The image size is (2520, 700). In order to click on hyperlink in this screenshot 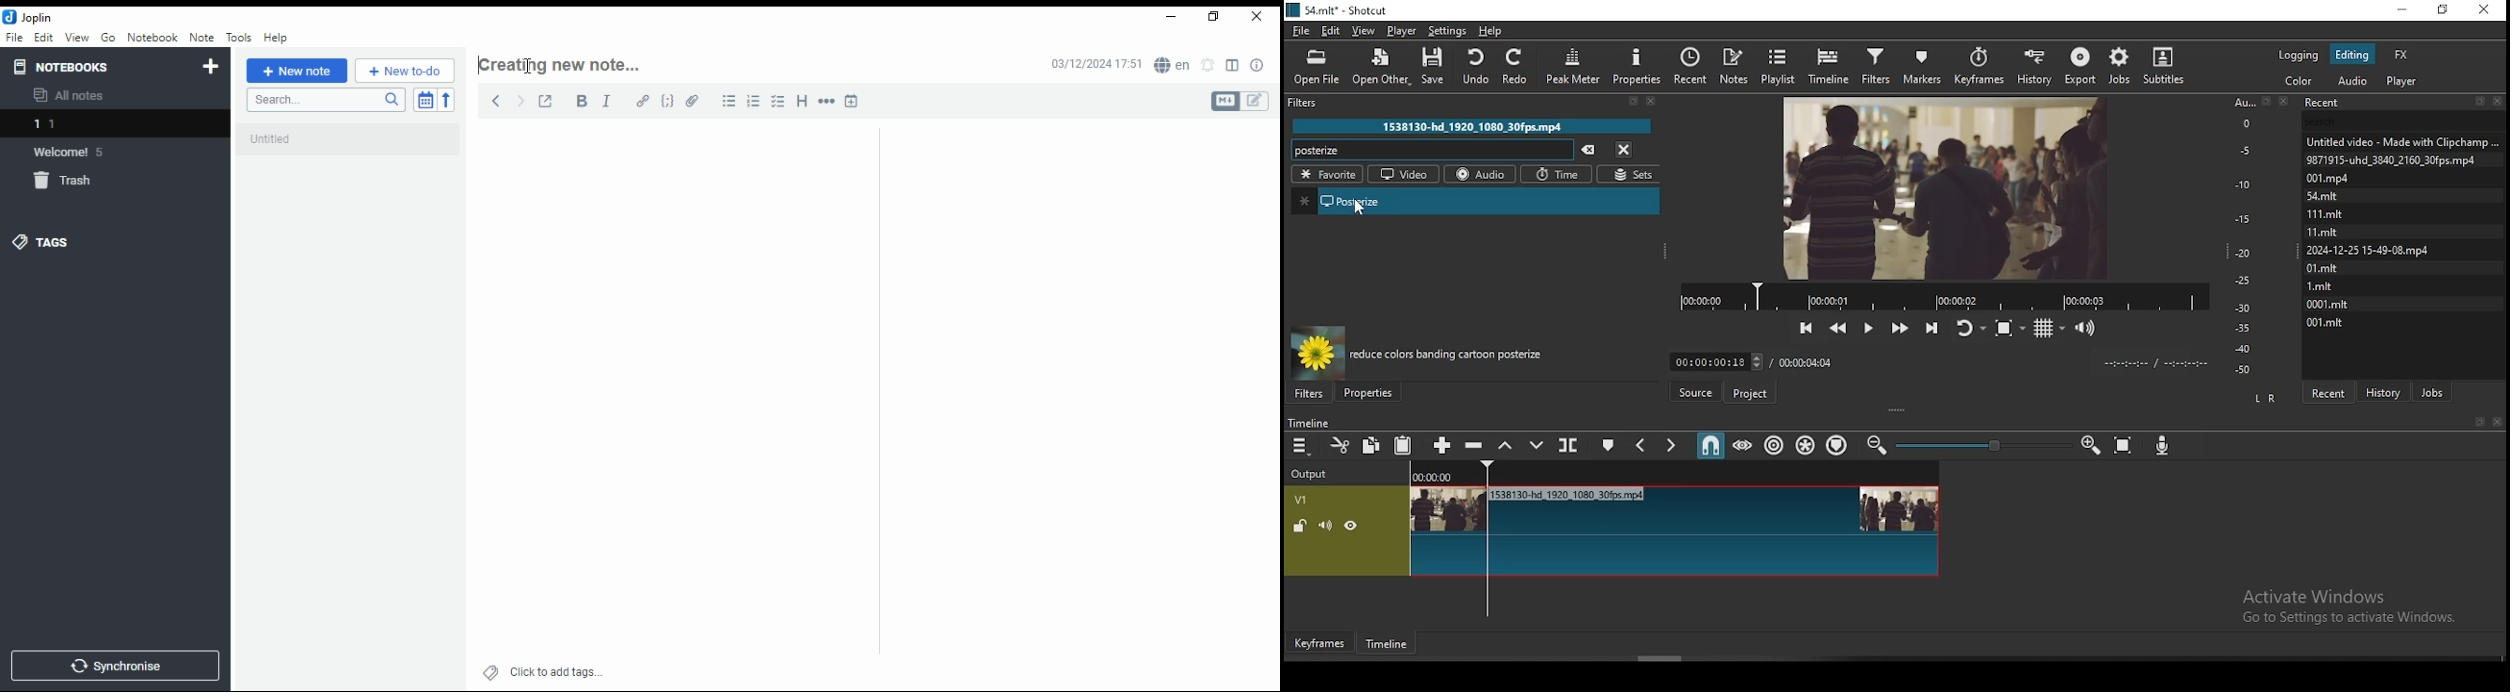, I will do `click(643, 101)`.